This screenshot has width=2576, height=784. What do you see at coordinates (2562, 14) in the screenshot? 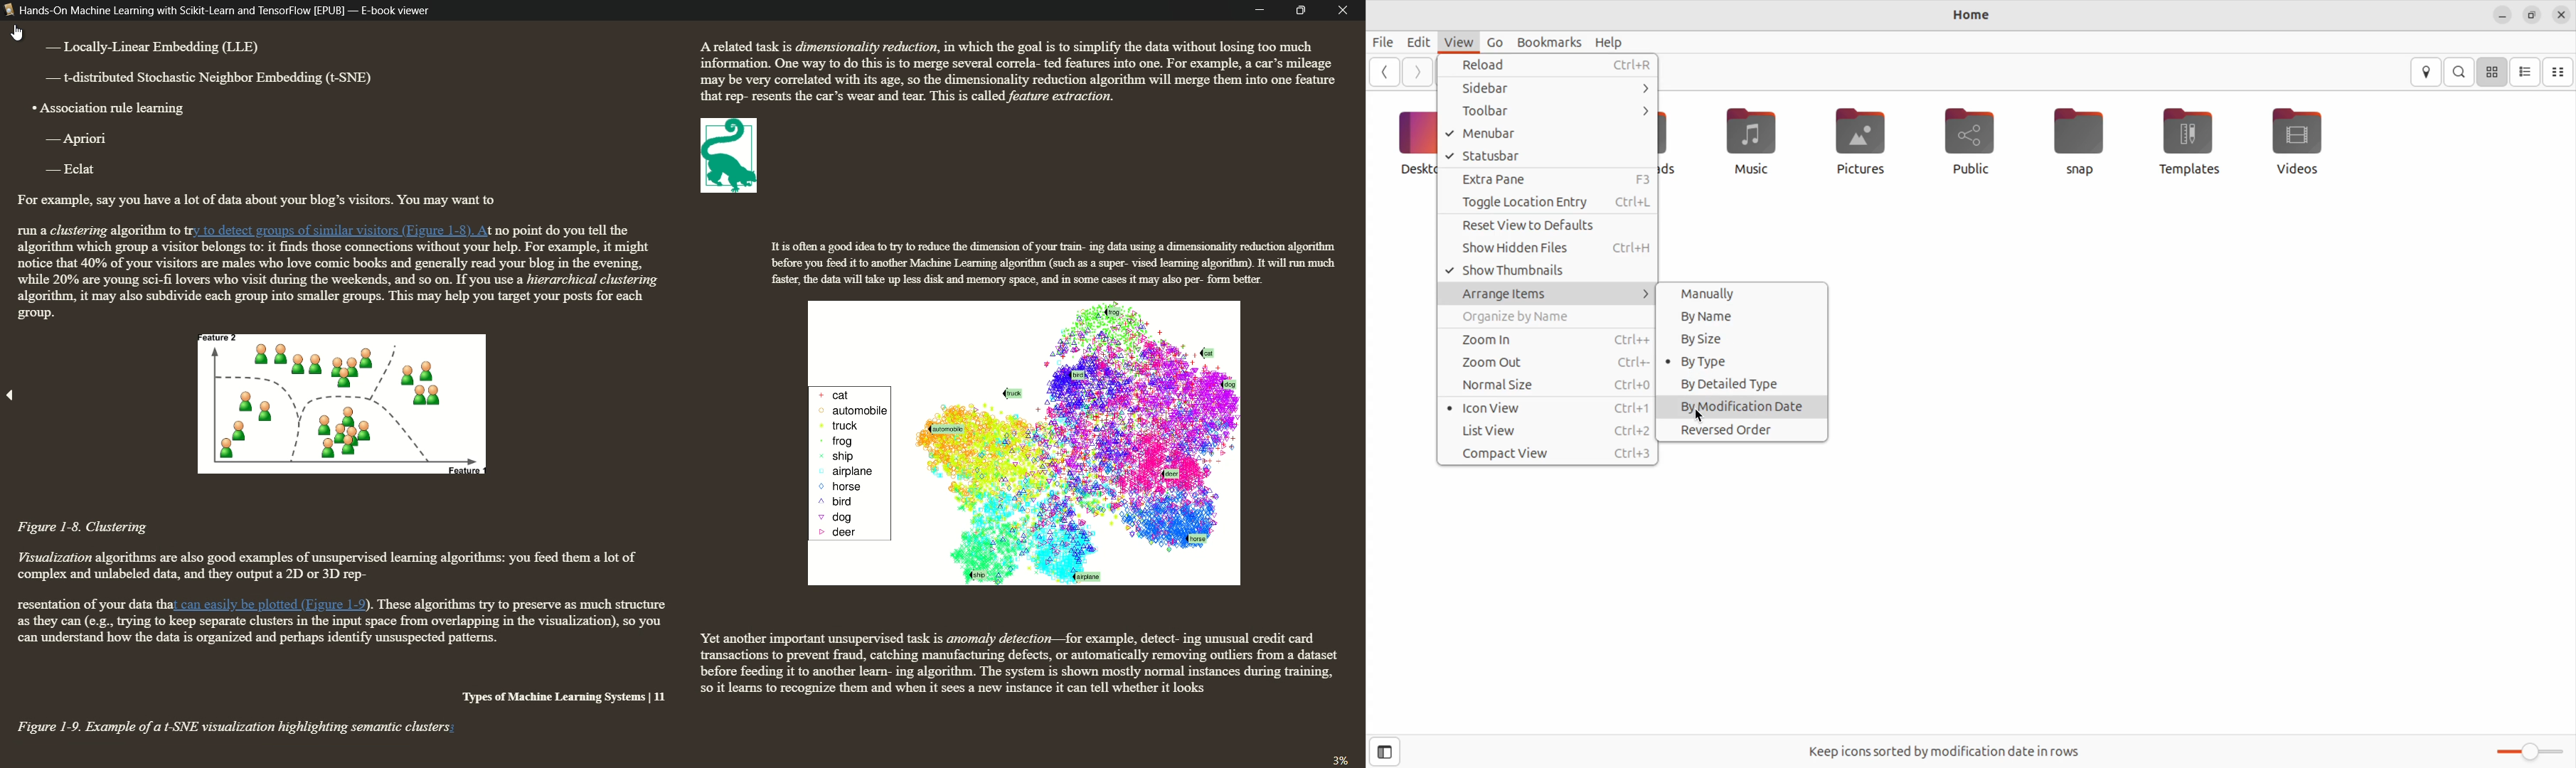
I see `date and time` at bounding box center [2562, 14].